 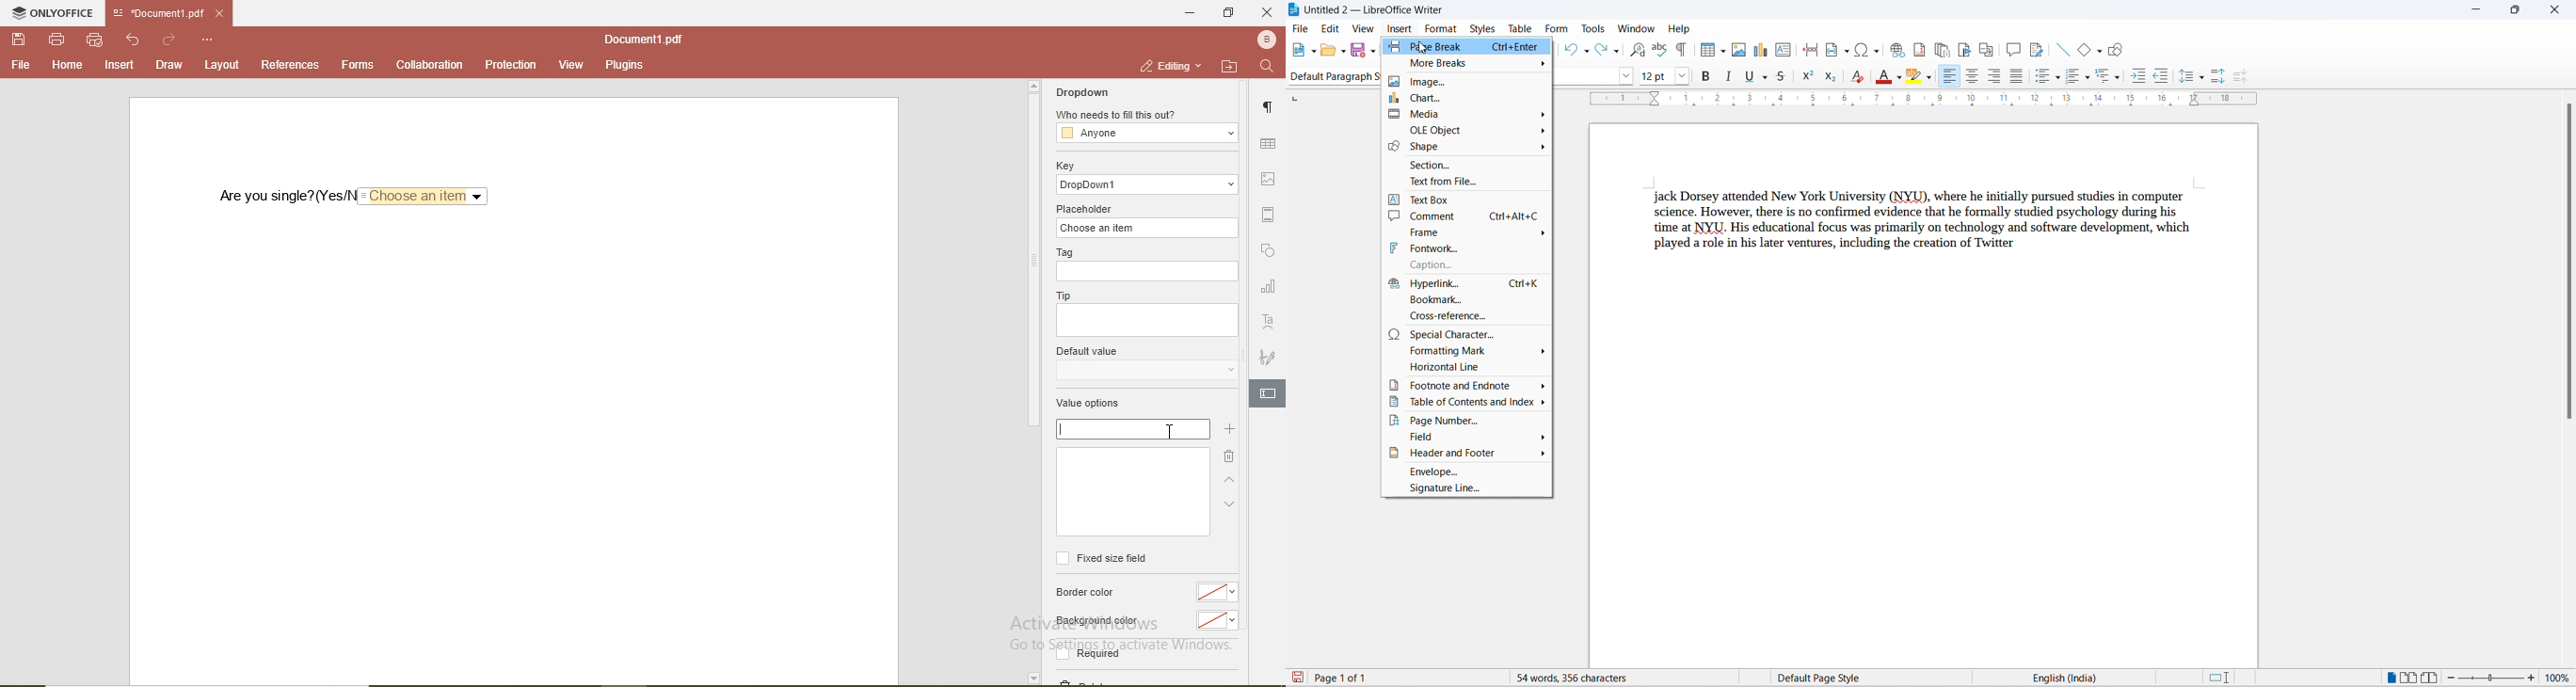 What do you see at coordinates (1268, 40) in the screenshot?
I see `profile` at bounding box center [1268, 40].